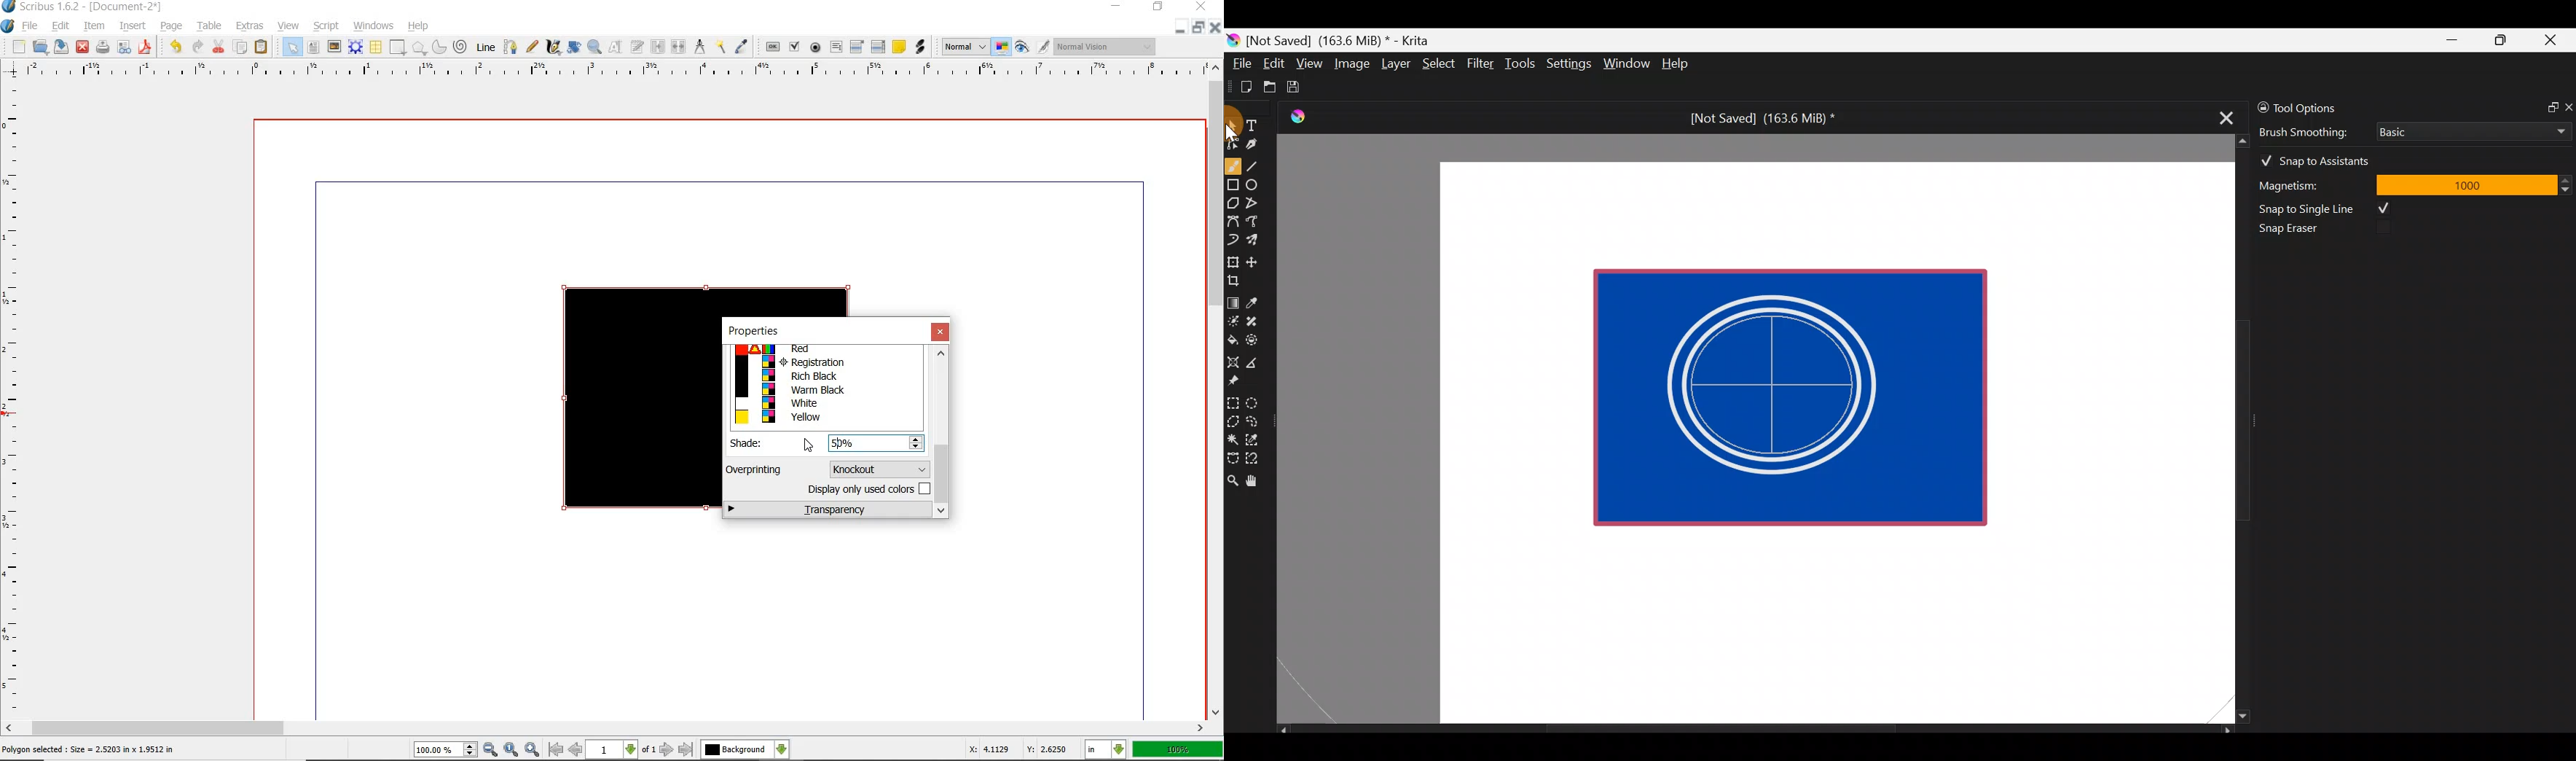 Image resolution: width=2576 pixels, height=784 pixels. I want to click on Polyline tool, so click(1258, 204).